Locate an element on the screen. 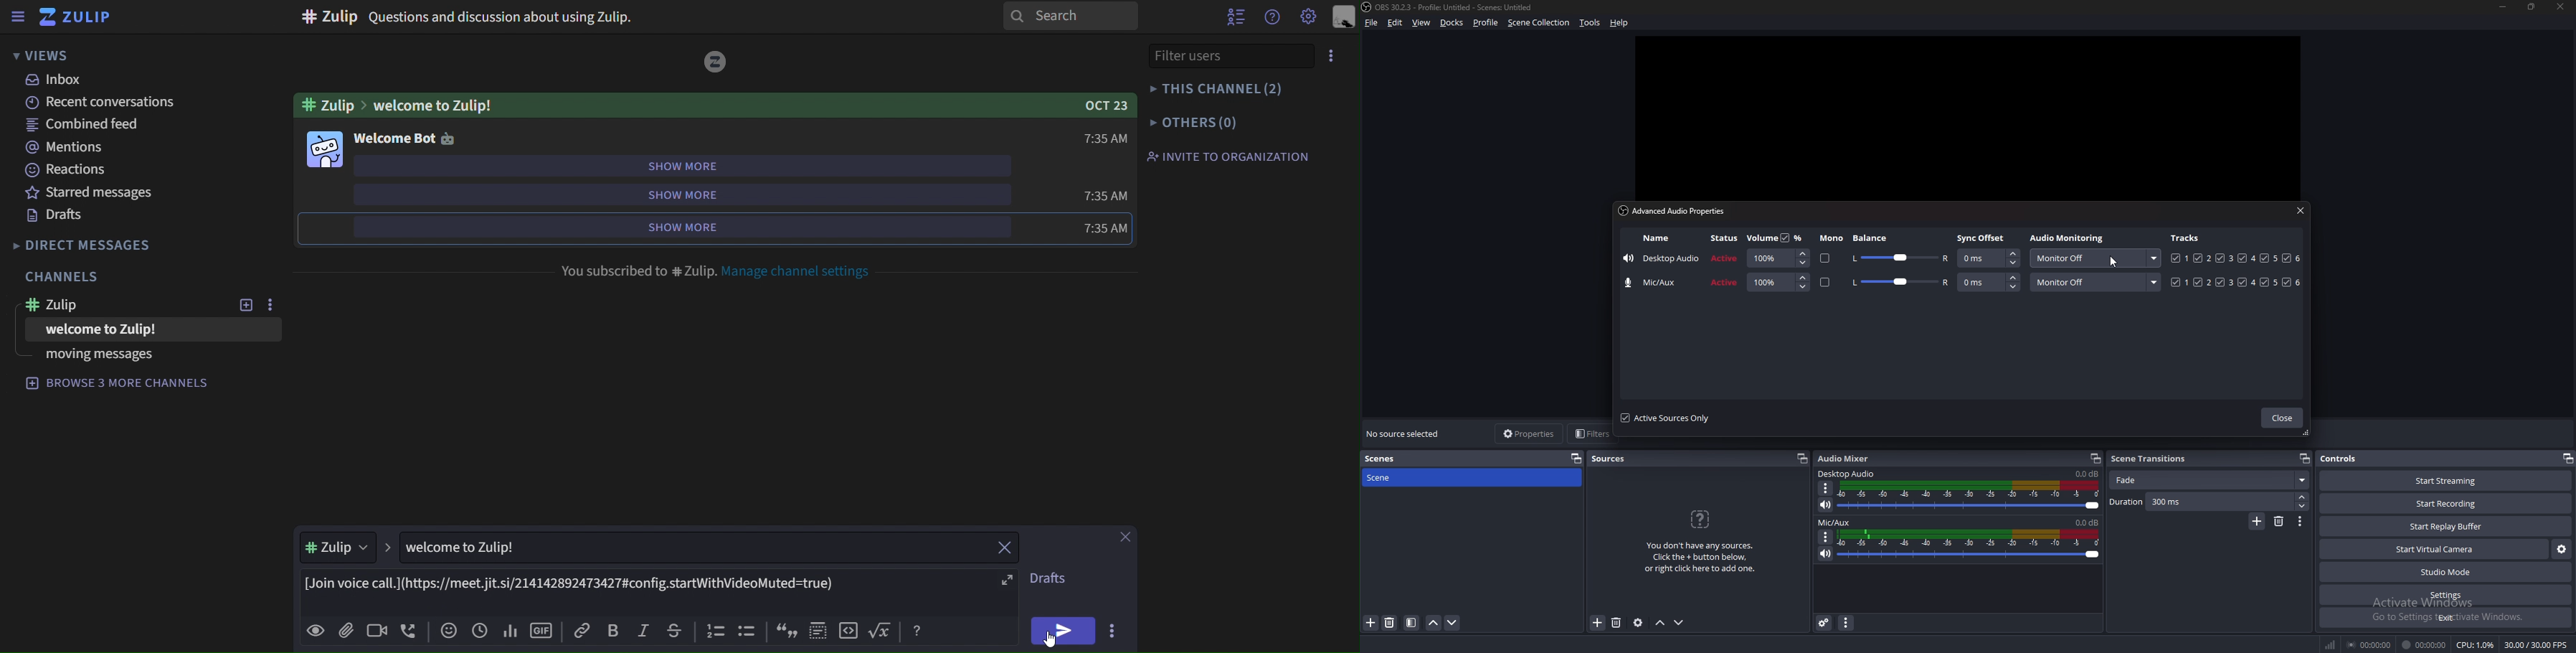 Image resolution: width=2576 pixels, height=672 pixels. transition properties is located at coordinates (2300, 522).